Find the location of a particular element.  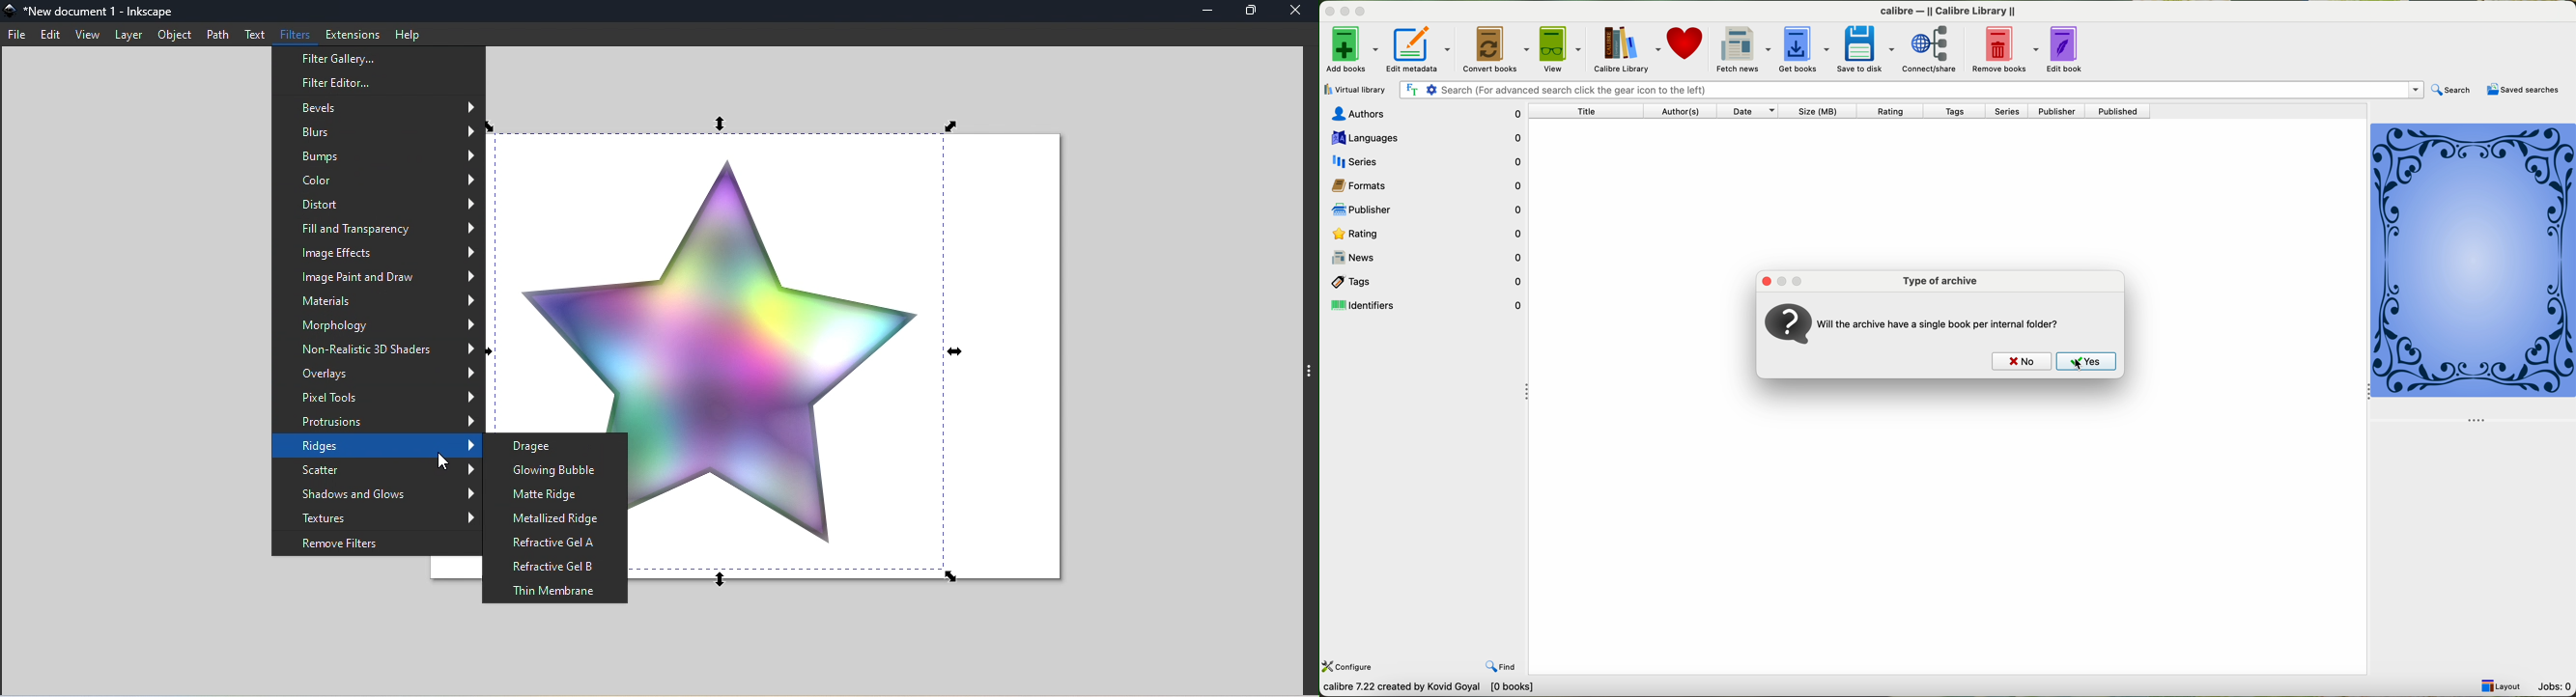

View is located at coordinates (90, 36).